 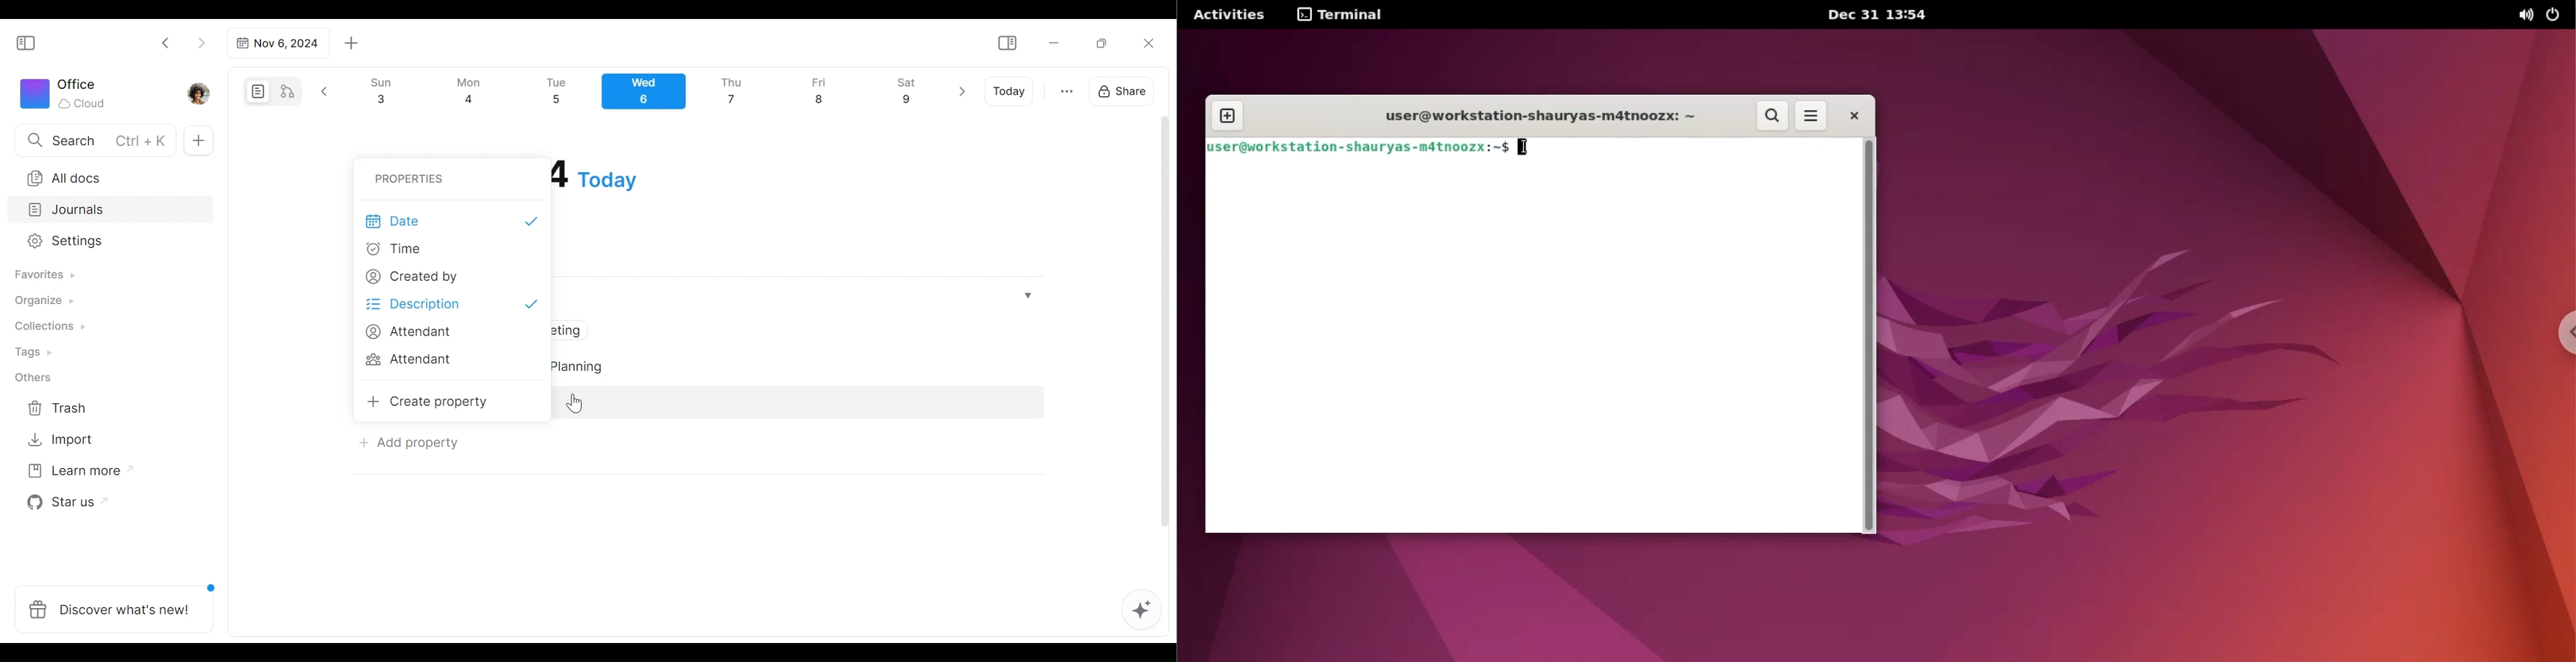 I want to click on Favorites, so click(x=44, y=275).